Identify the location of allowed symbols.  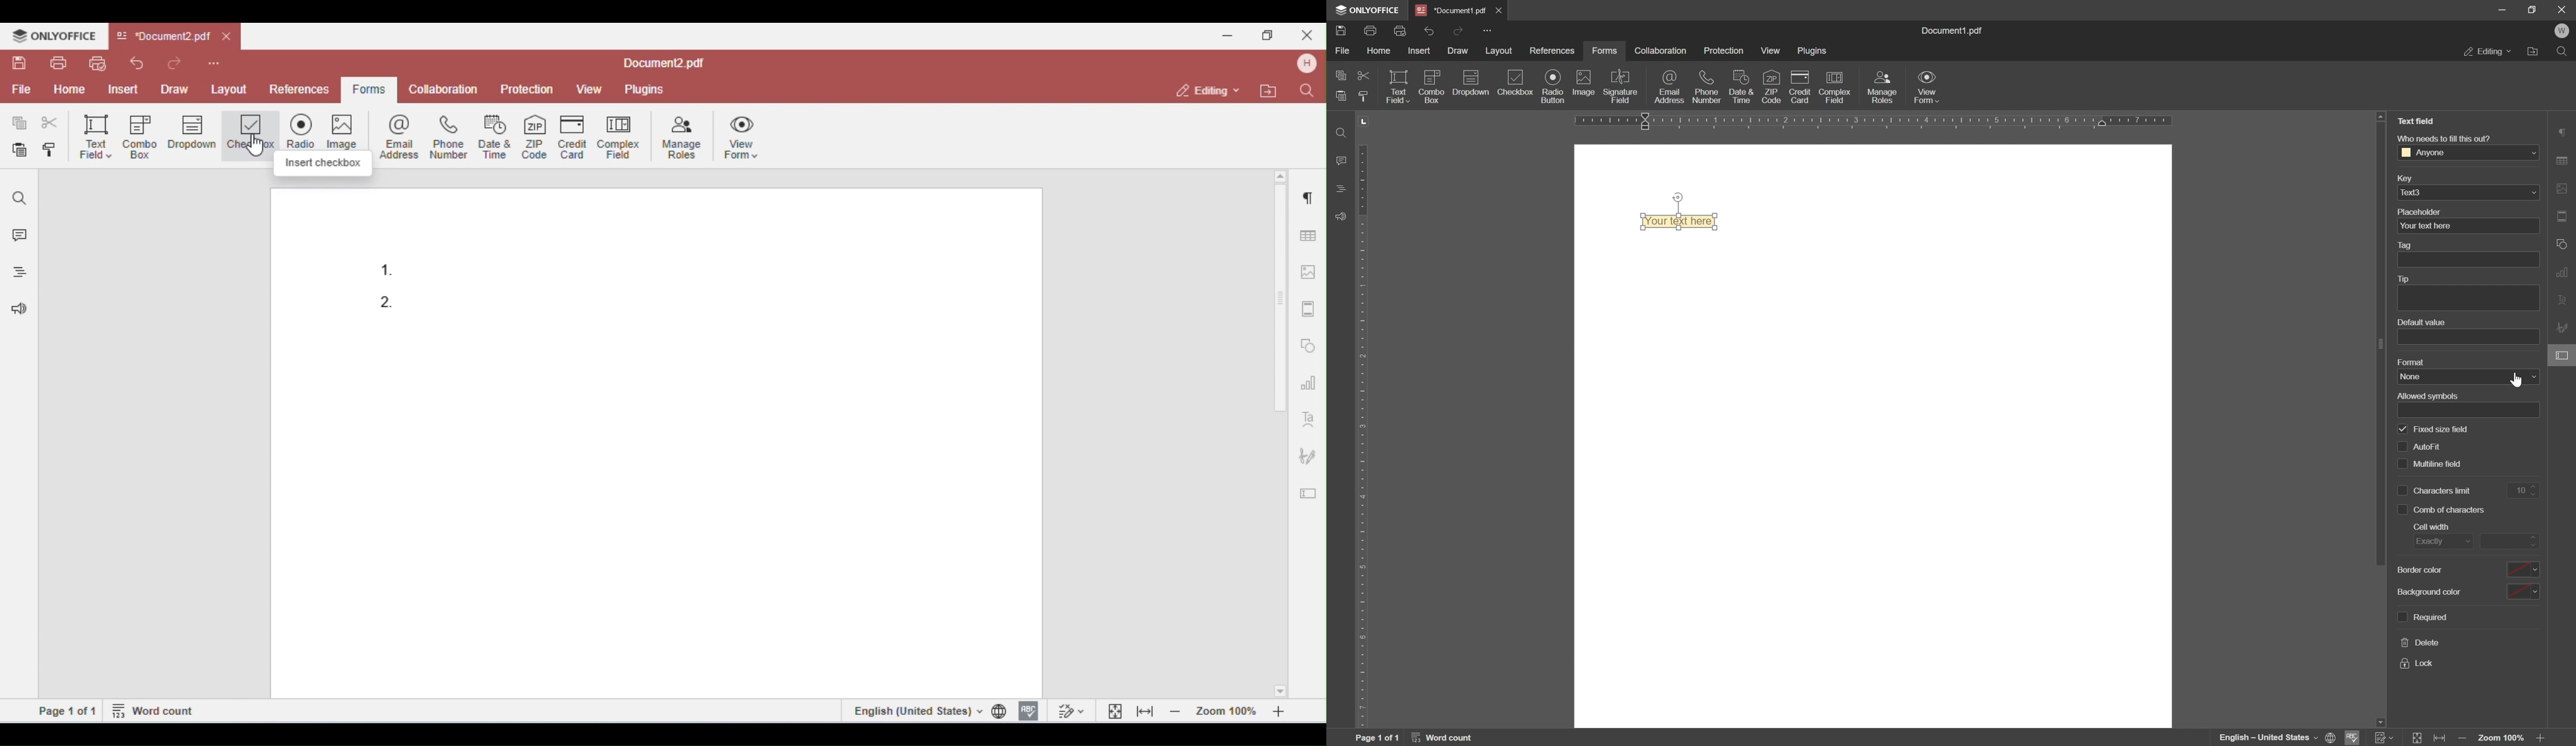
(2426, 395).